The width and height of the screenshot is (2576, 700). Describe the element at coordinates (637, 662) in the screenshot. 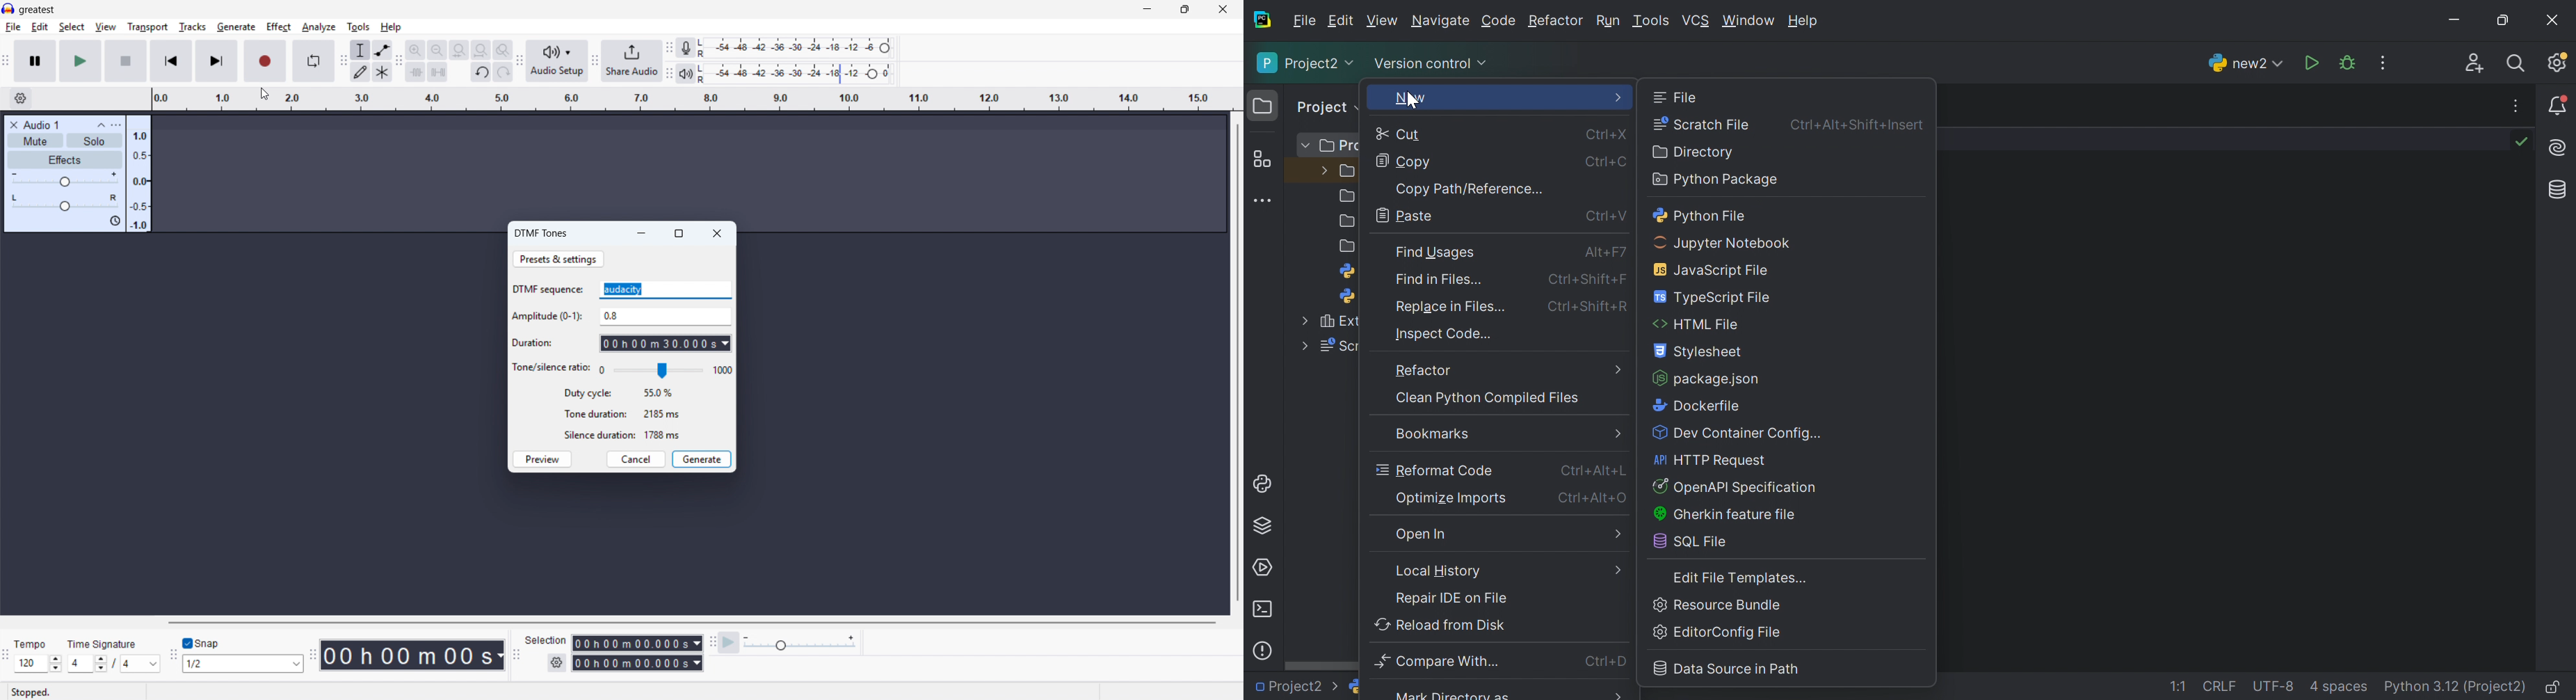

I see `Selection end time` at that location.